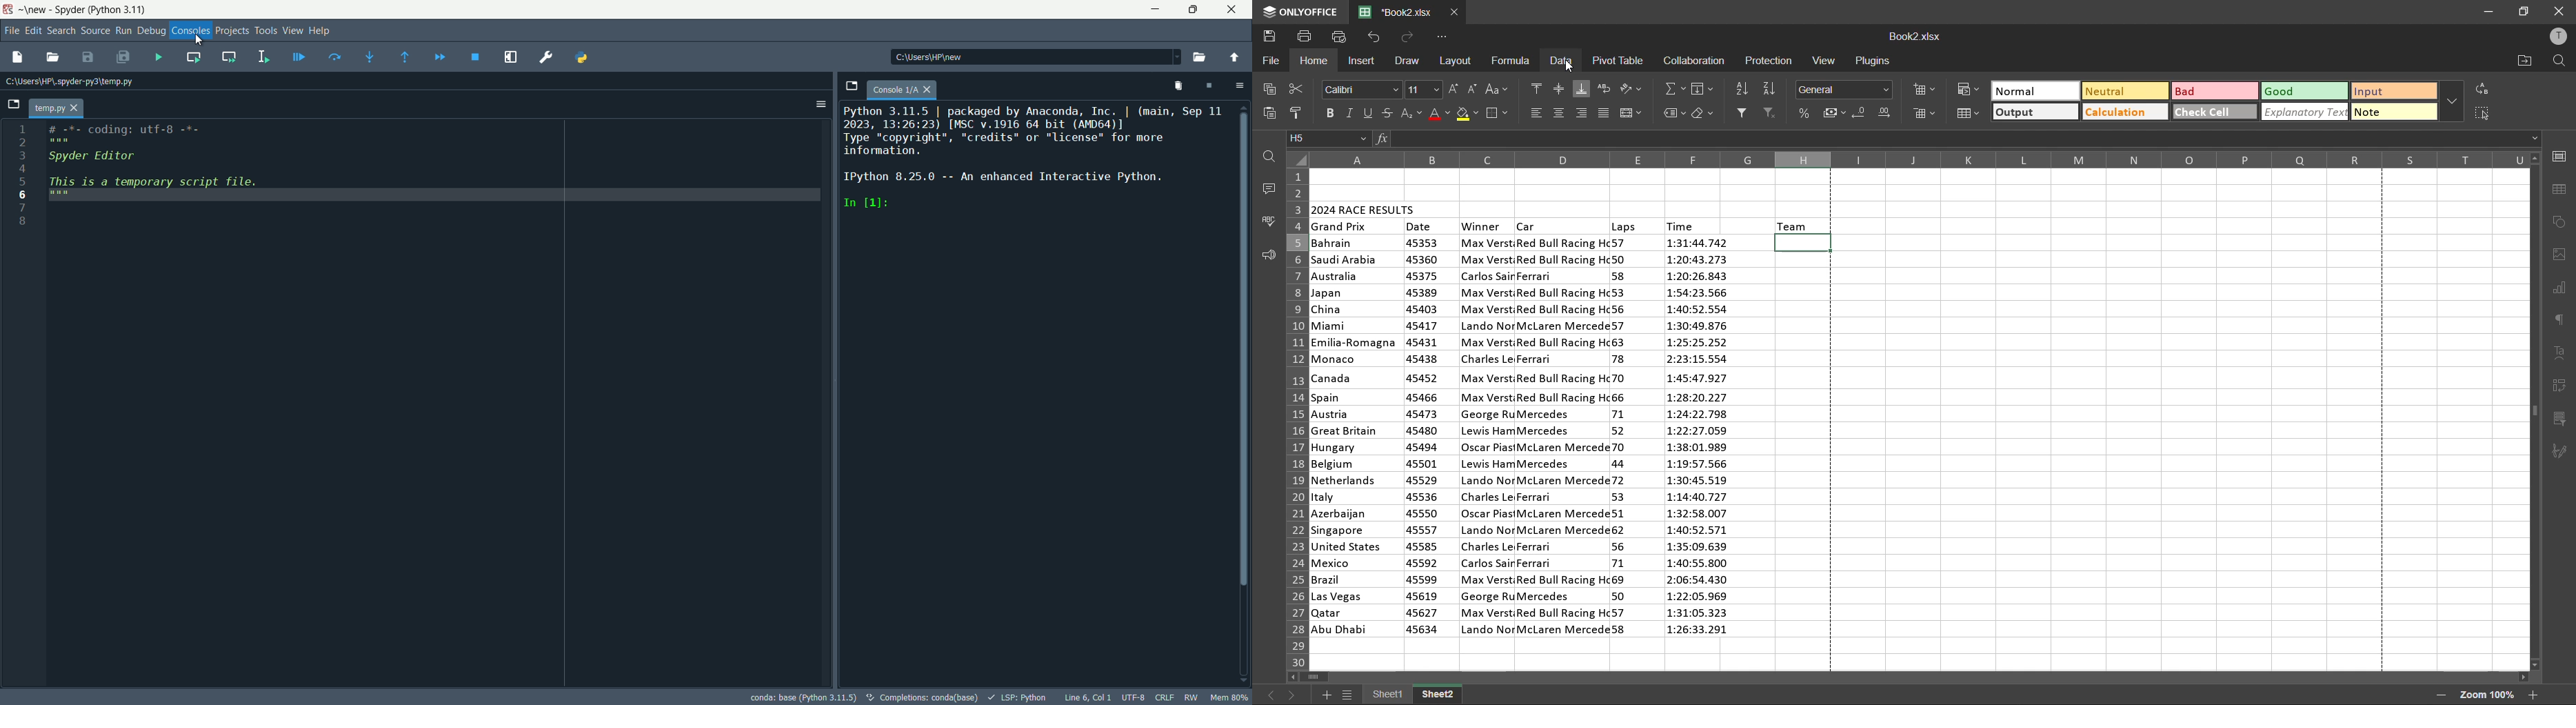 This screenshot has height=728, width=2576. I want to click on run current cell and go to the next one, so click(228, 57).